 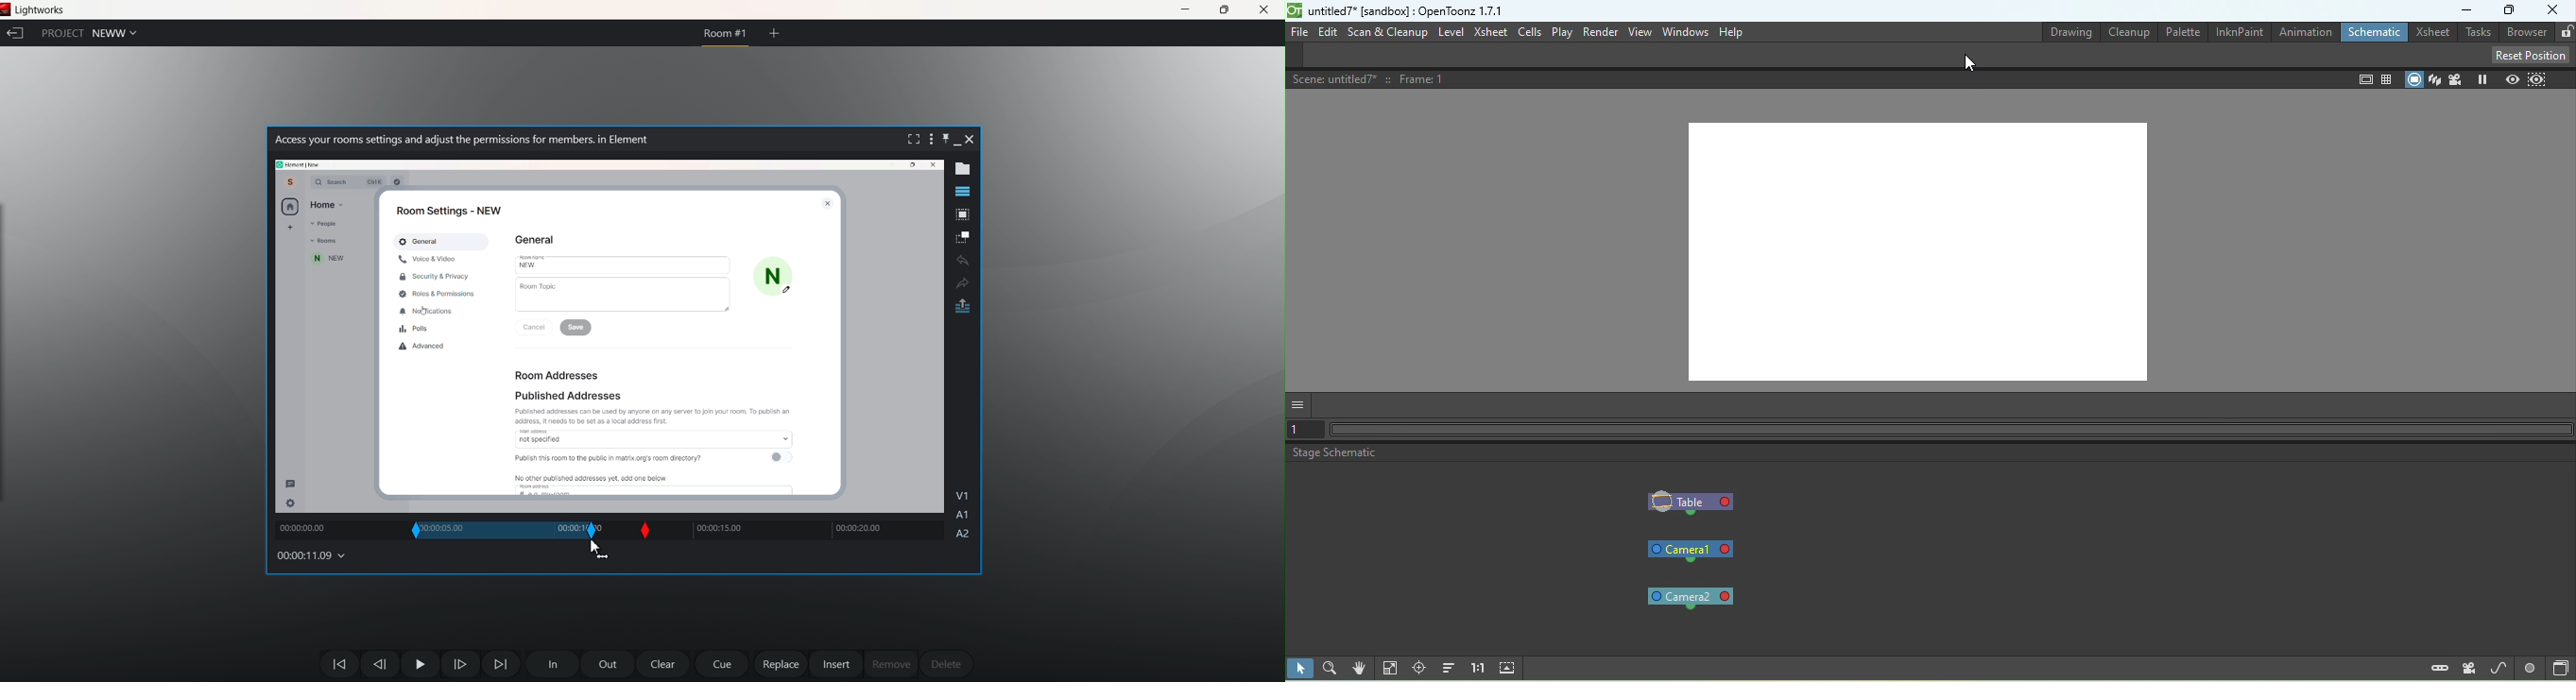 I want to click on close, so click(x=974, y=139).